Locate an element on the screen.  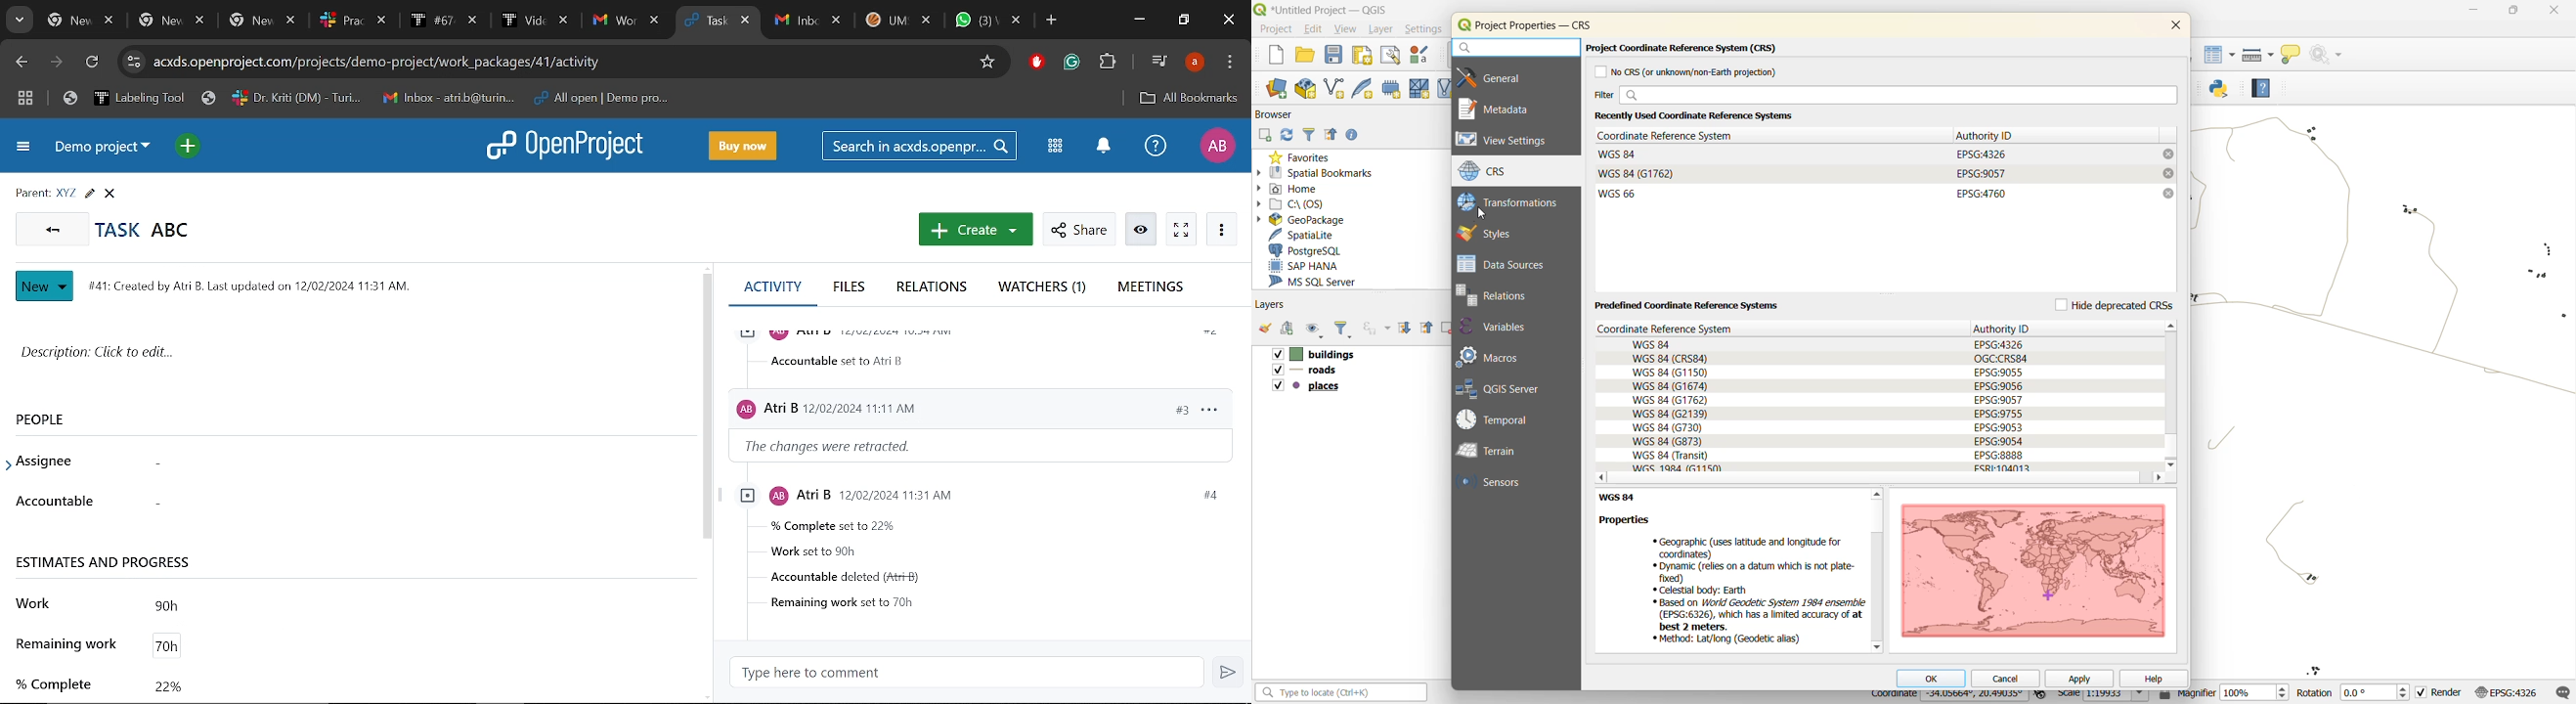
scroll down is located at coordinates (2170, 466).